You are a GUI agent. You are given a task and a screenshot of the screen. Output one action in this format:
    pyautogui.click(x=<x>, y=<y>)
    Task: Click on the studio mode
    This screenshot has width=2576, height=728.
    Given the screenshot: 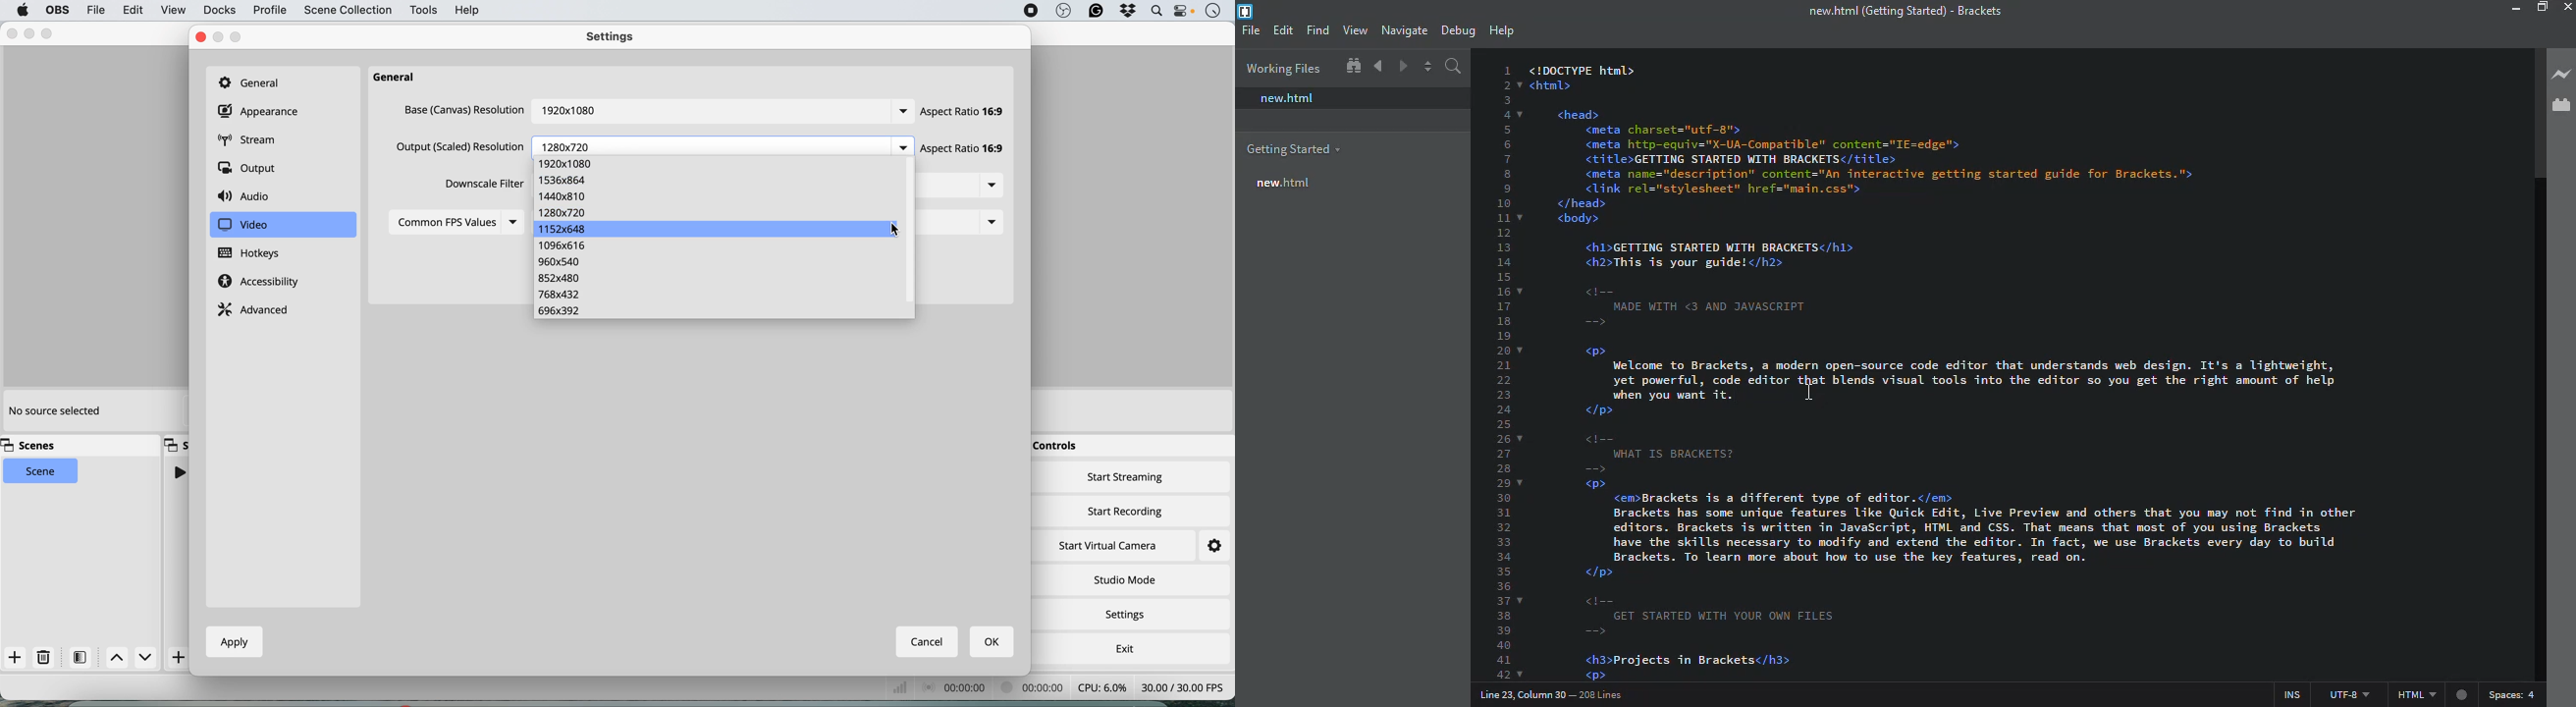 What is the action you would take?
    pyautogui.click(x=1125, y=579)
    